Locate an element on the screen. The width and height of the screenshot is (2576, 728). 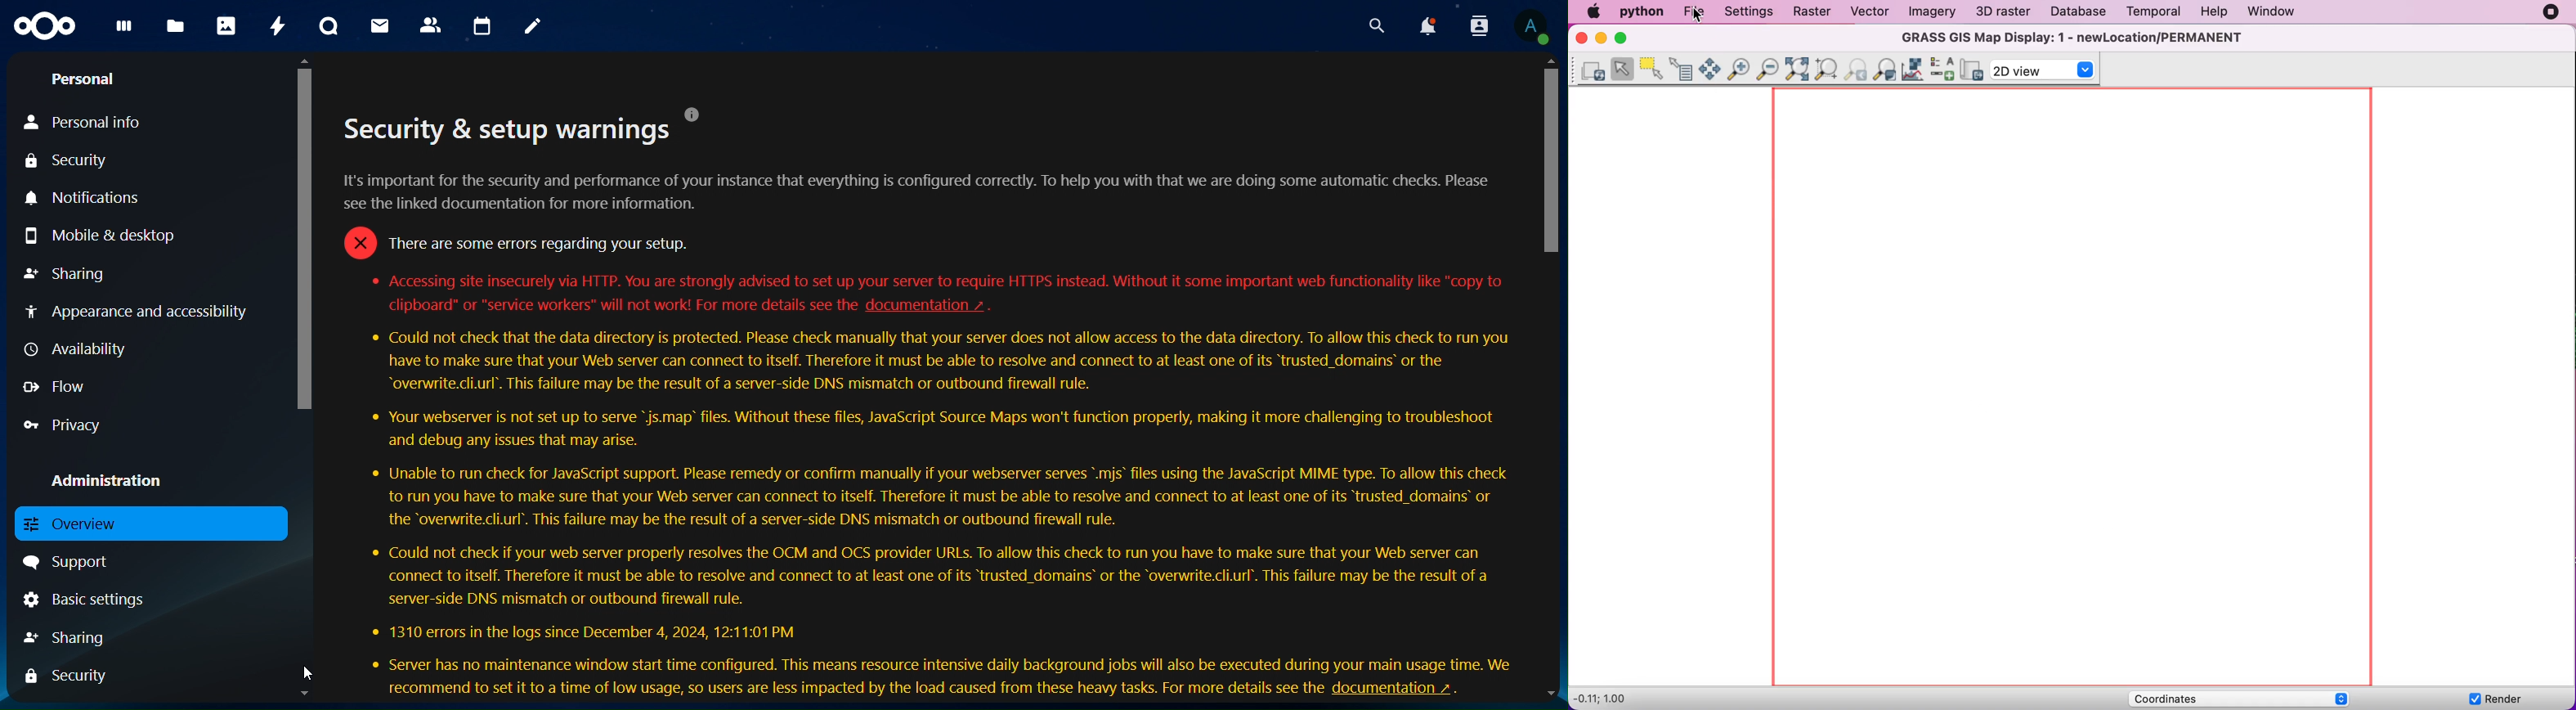
files is located at coordinates (174, 26).